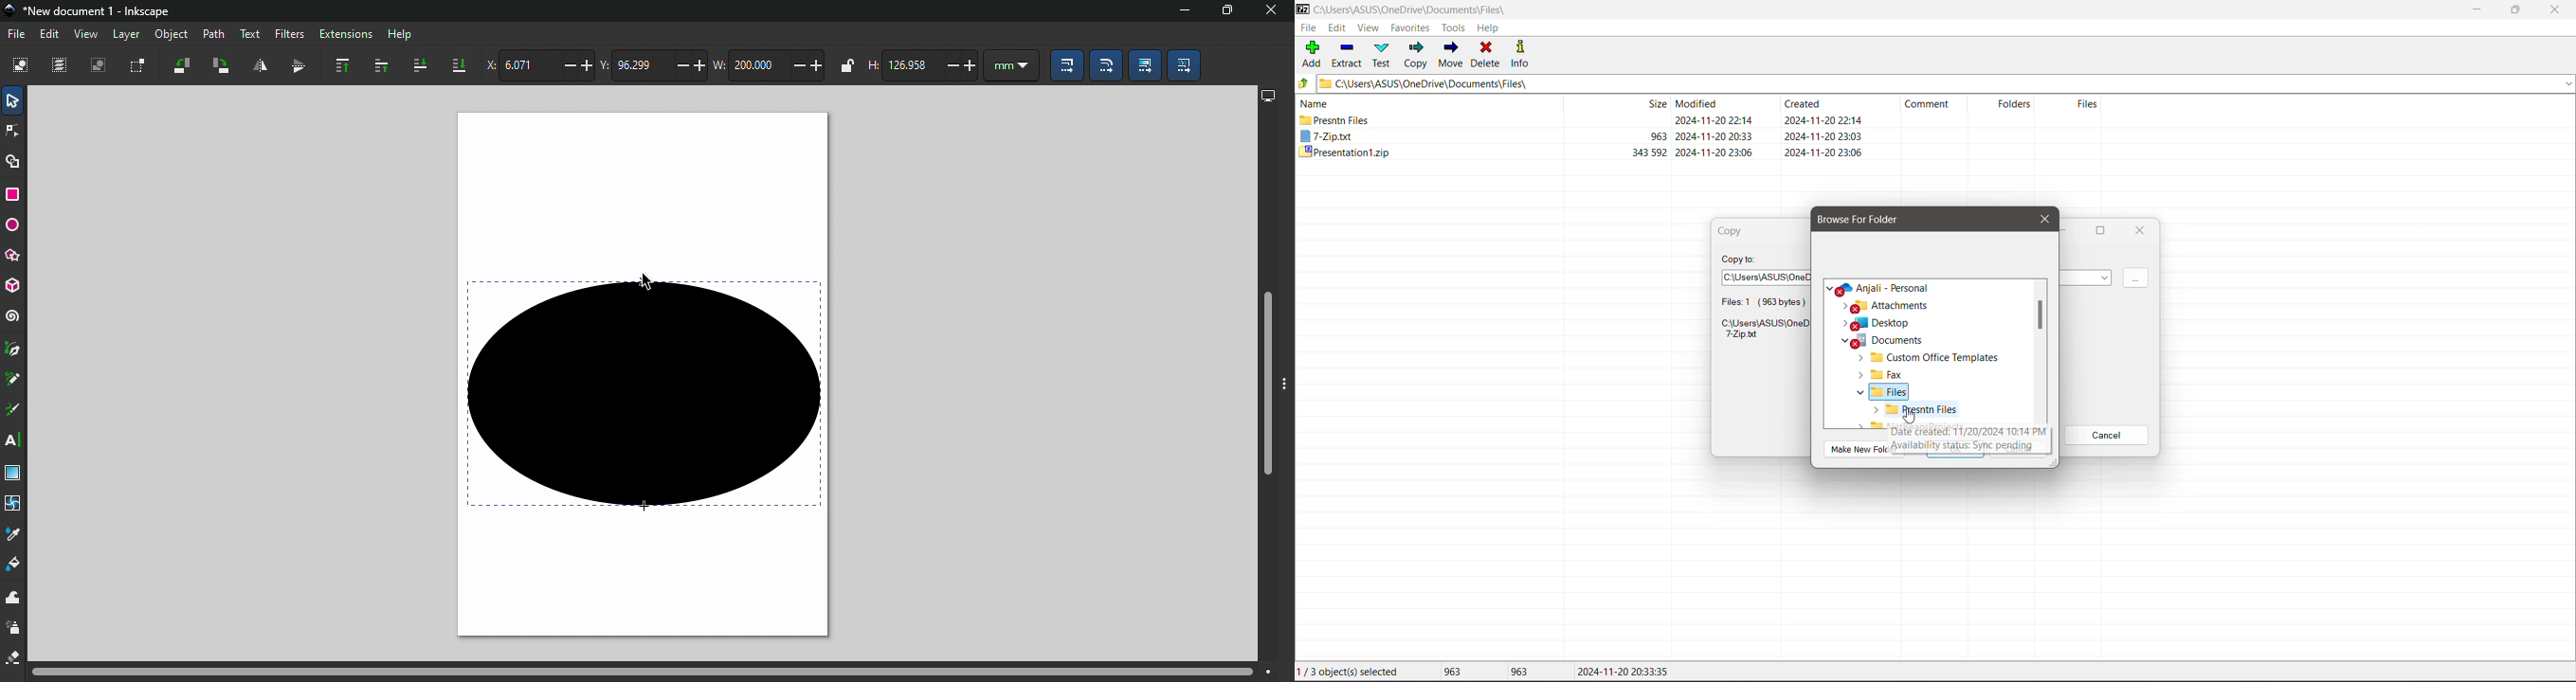 The image size is (2576, 700). Describe the element at coordinates (1310, 55) in the screenshot. I see `Add` at that location.